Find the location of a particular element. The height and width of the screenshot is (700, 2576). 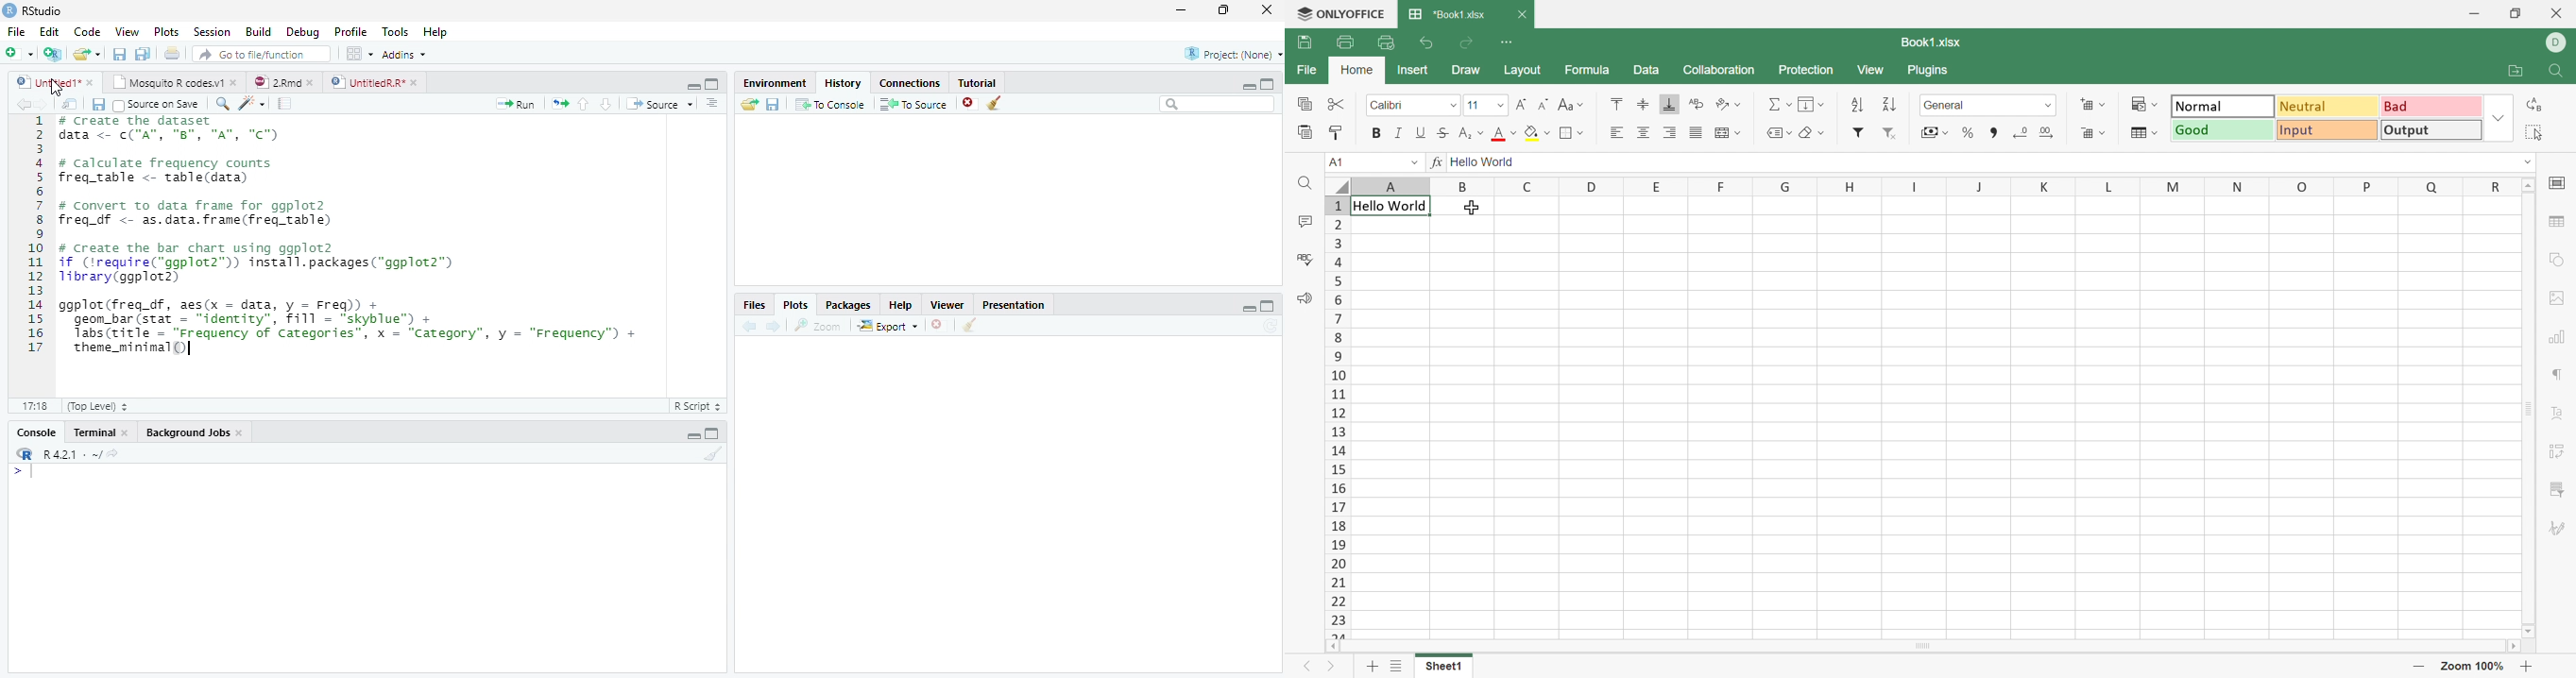

Draw is located at coordinates (1470, 70).